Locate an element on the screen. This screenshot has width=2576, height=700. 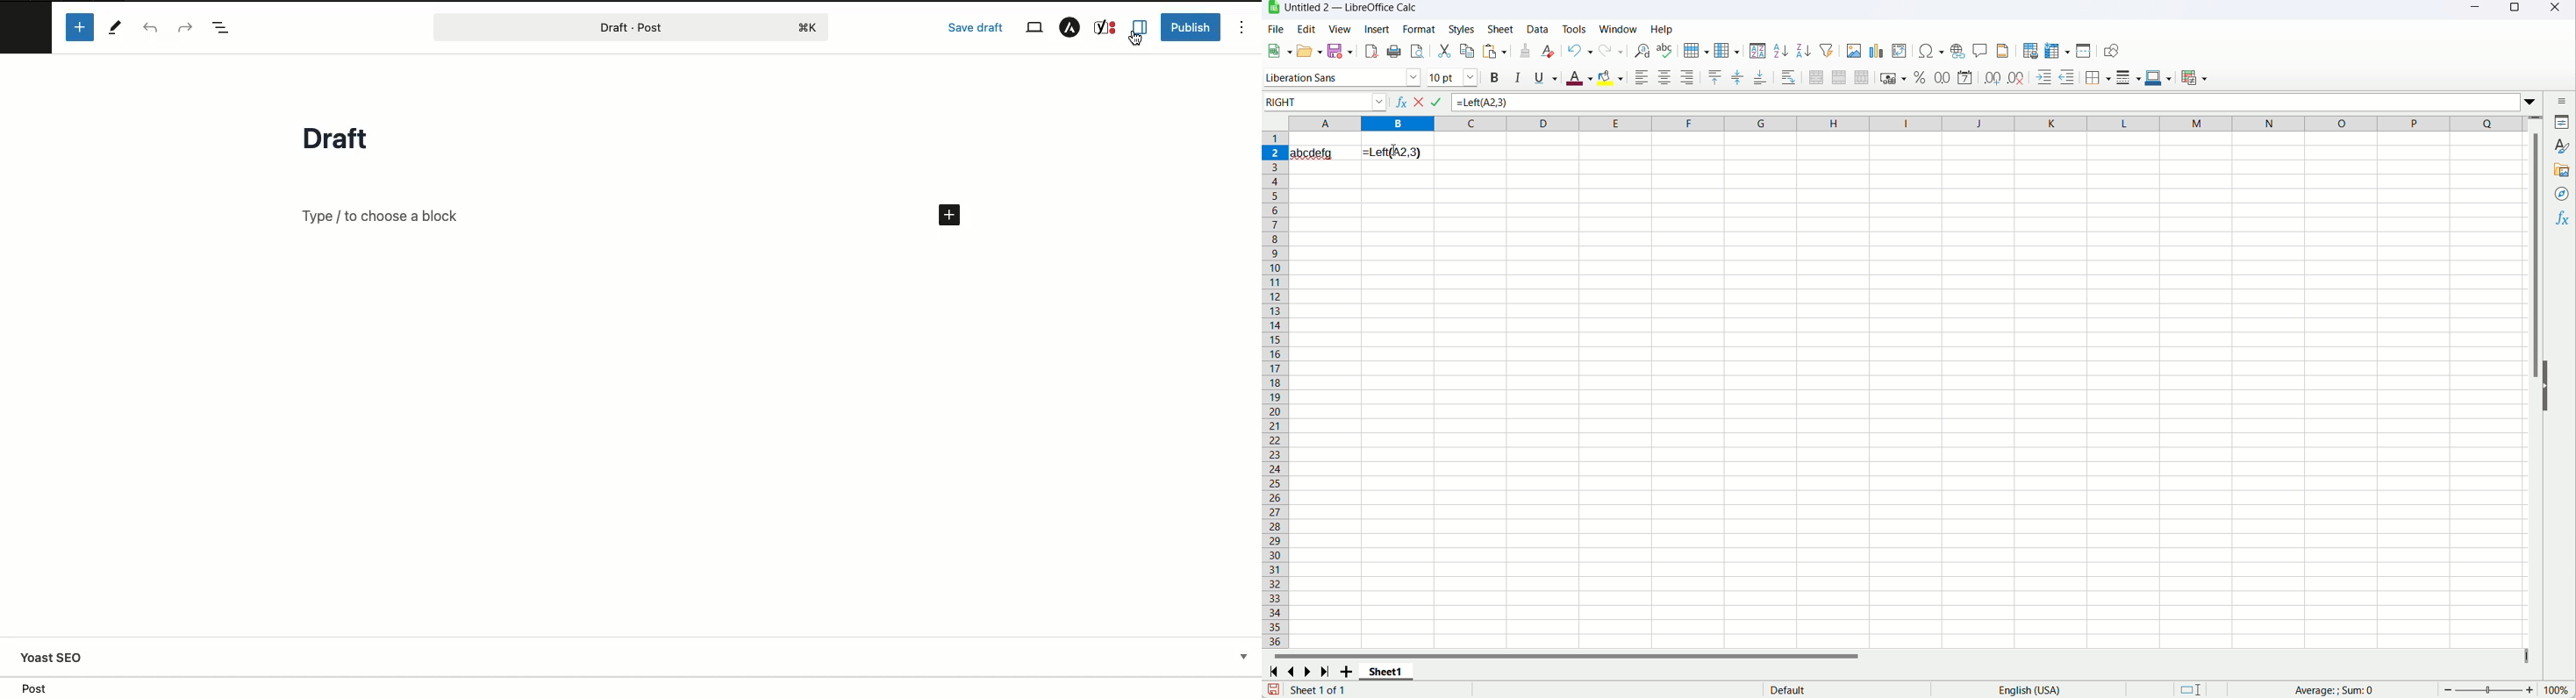
Add new block is located at coordinates (77, 27).